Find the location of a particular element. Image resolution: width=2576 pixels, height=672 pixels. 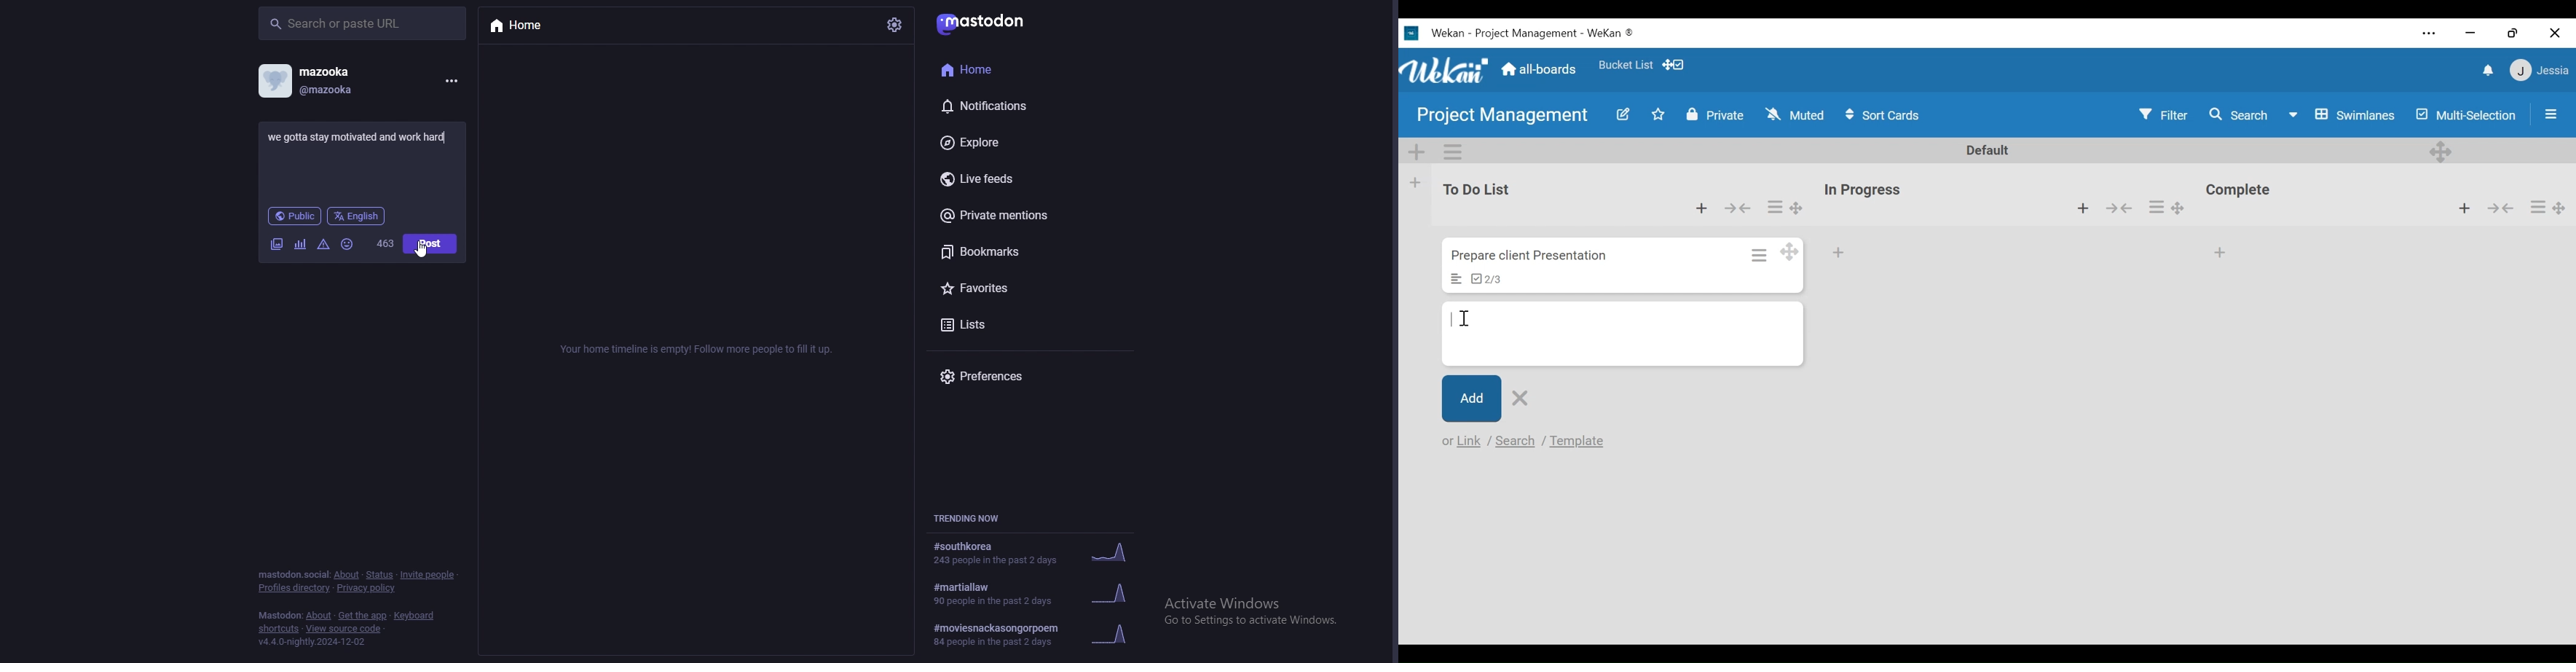

bookmarks is located at coordinates (1005, 251).